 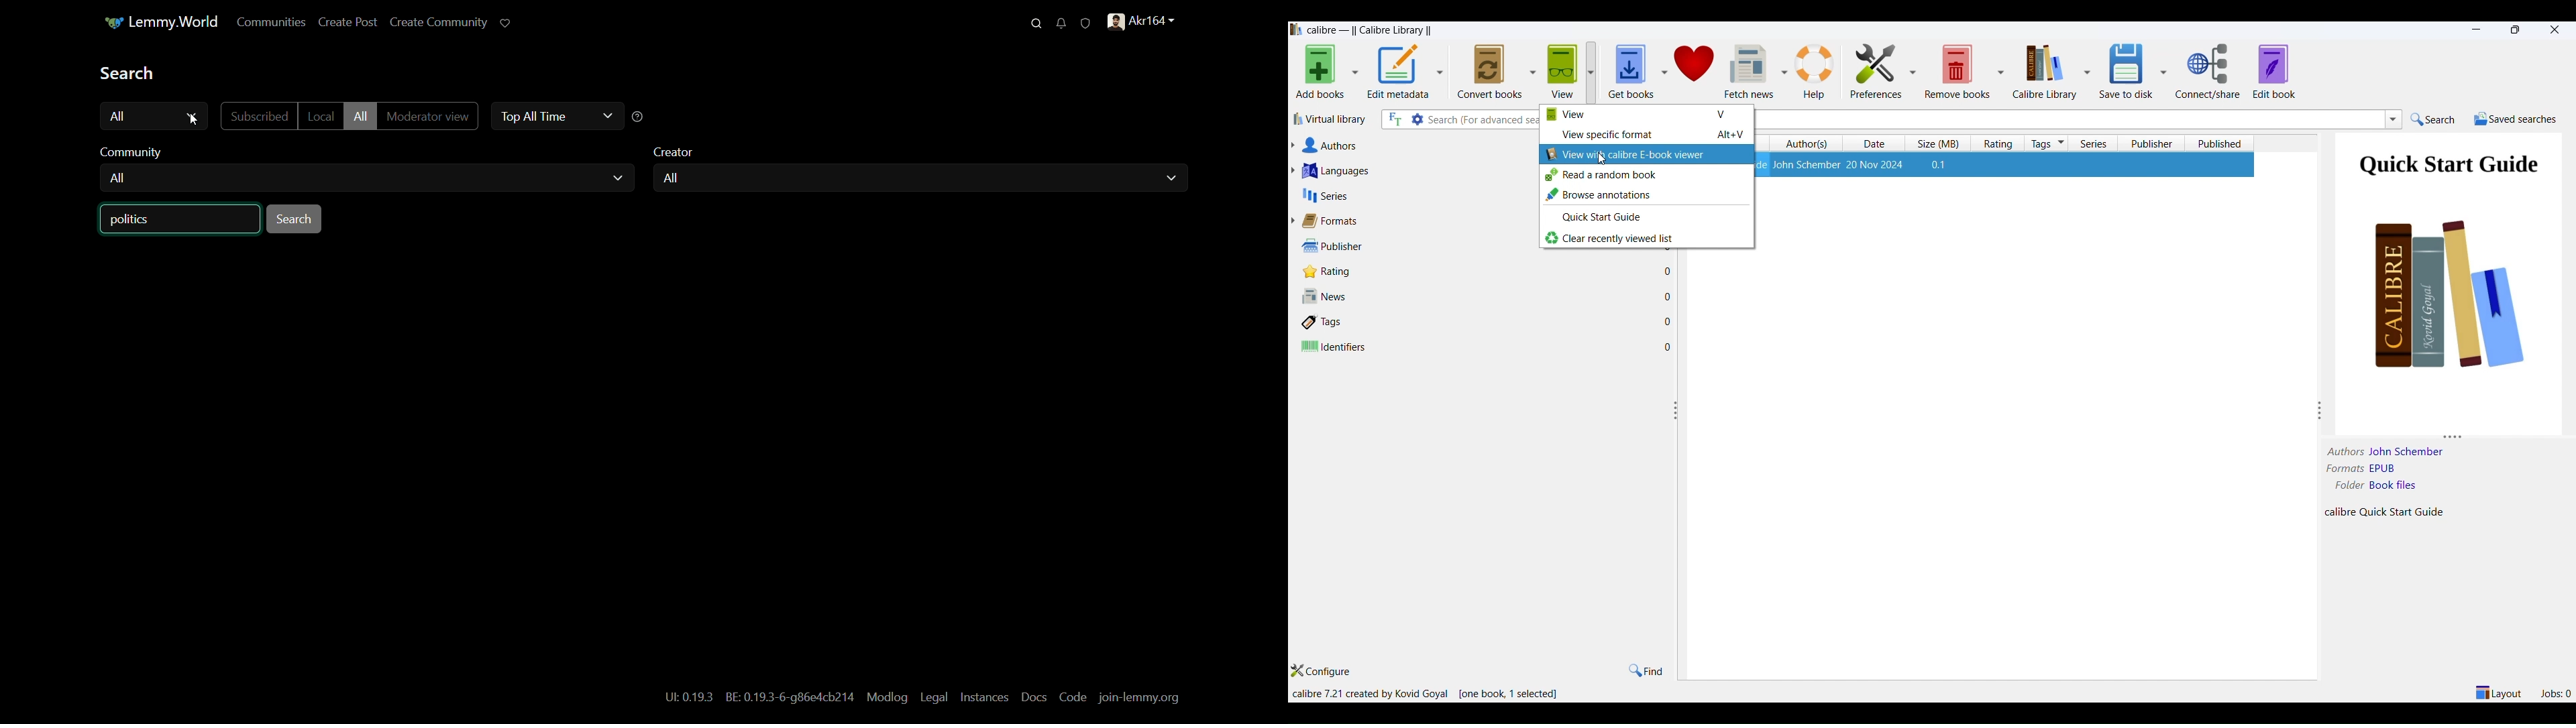 What do you see at coordinates (1489, 272) in the screenshot?
I see `ratings and number of ratings` at bounding box center [1489, 272].